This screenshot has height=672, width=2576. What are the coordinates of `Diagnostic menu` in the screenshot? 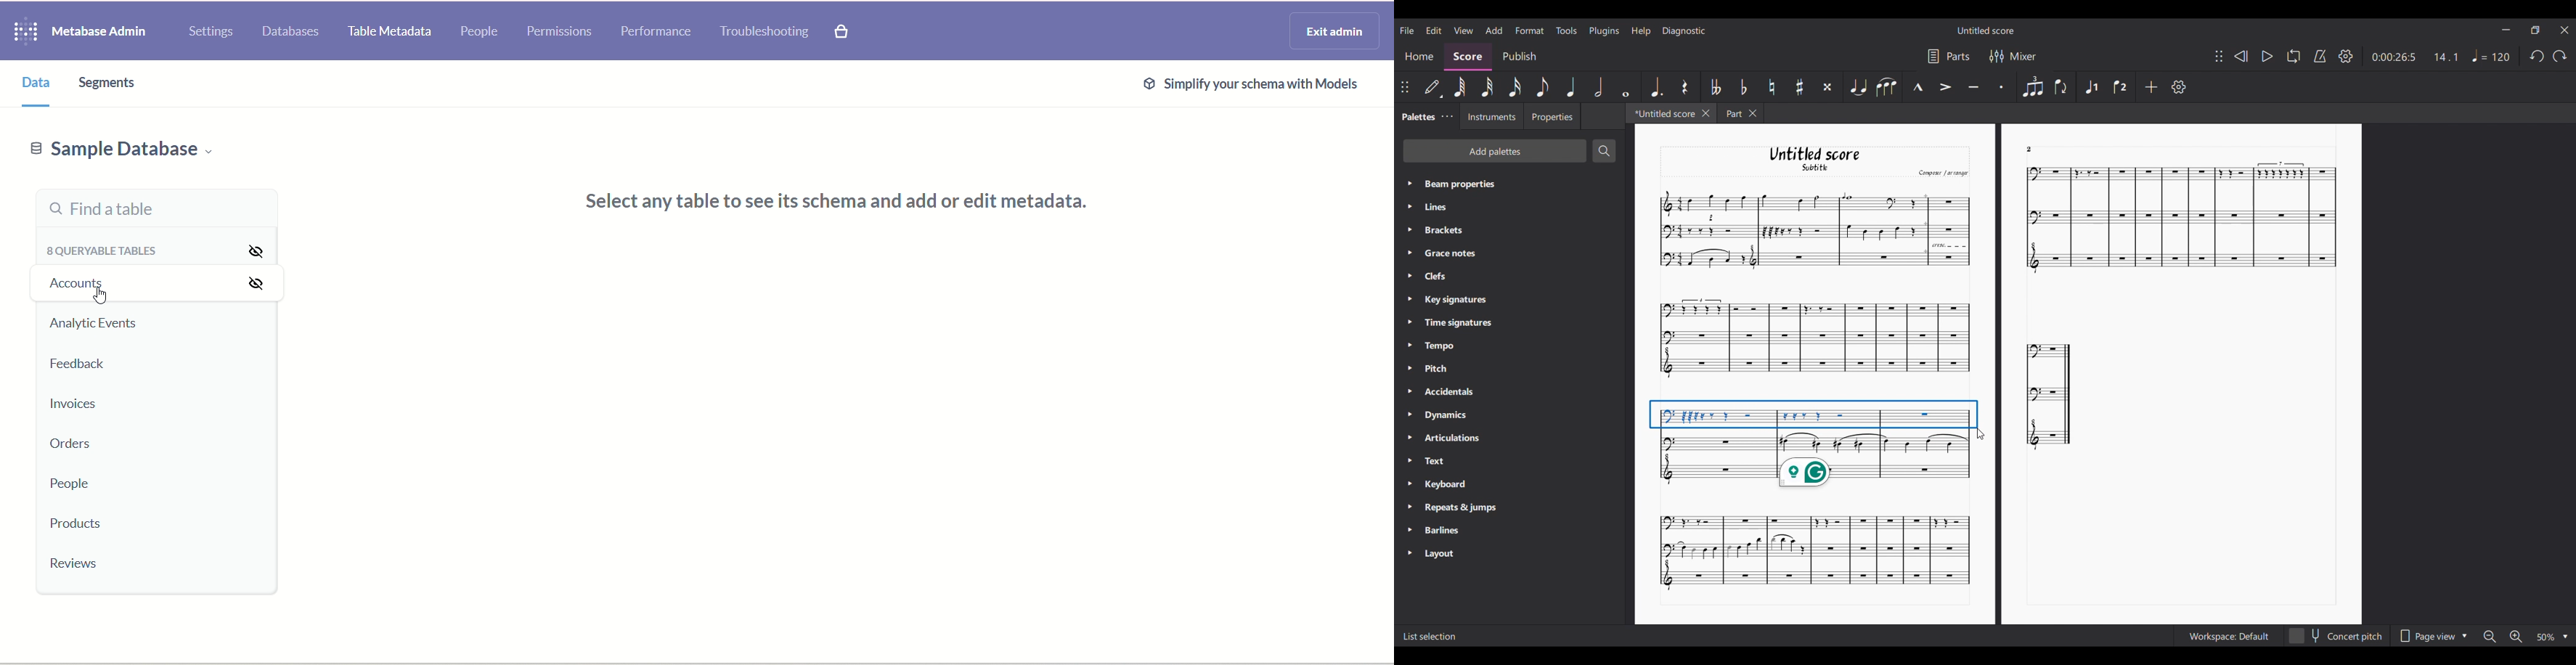 It's located at (1685, 31).